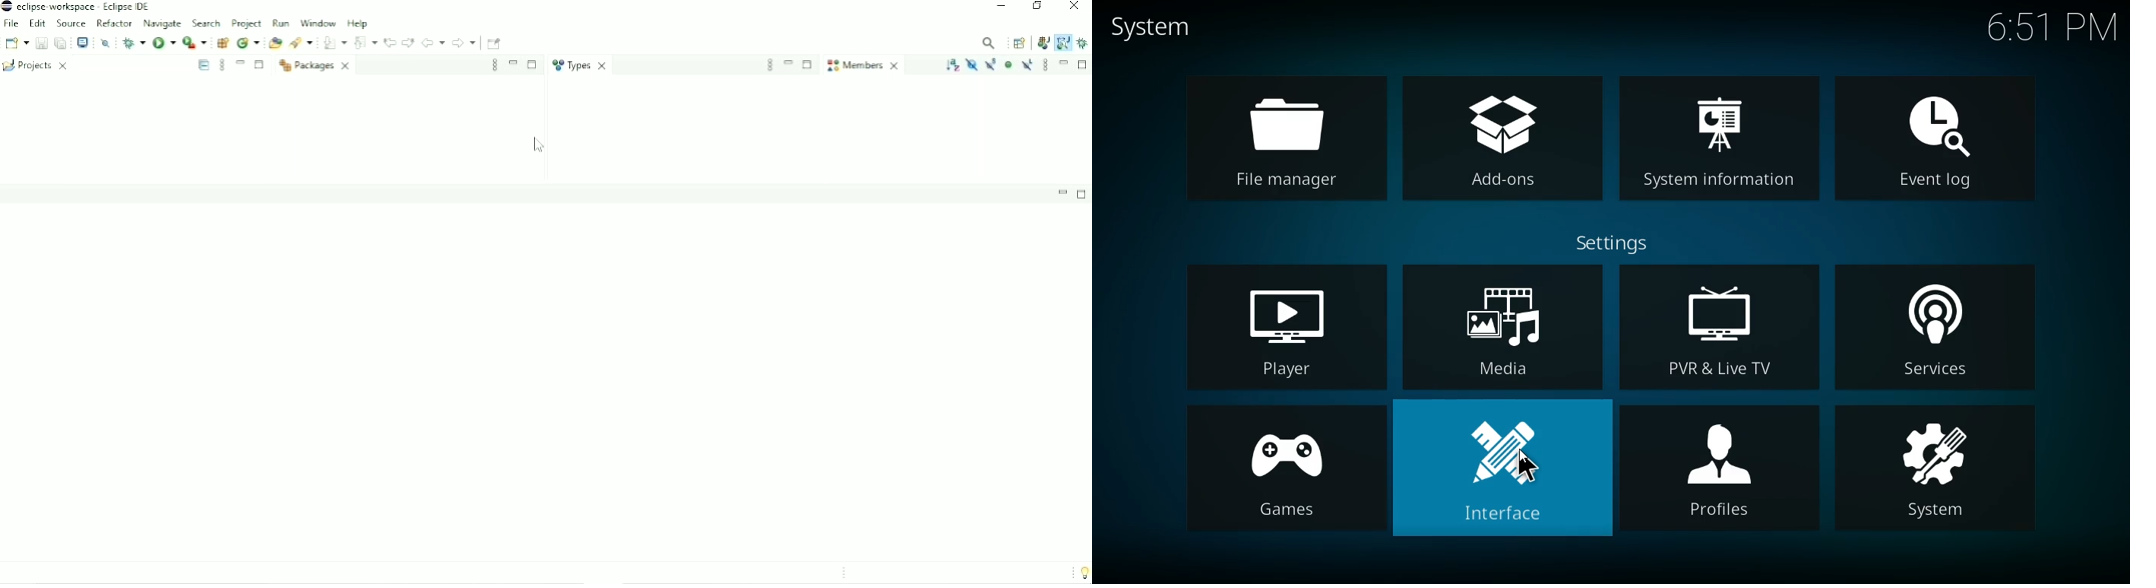 Image resolution: width=2156 pixels, height=588 pixels. What do you see at coordinates (204, 65) in the screenshot?
I see `Collapse All` at bounding box center [204, 65].